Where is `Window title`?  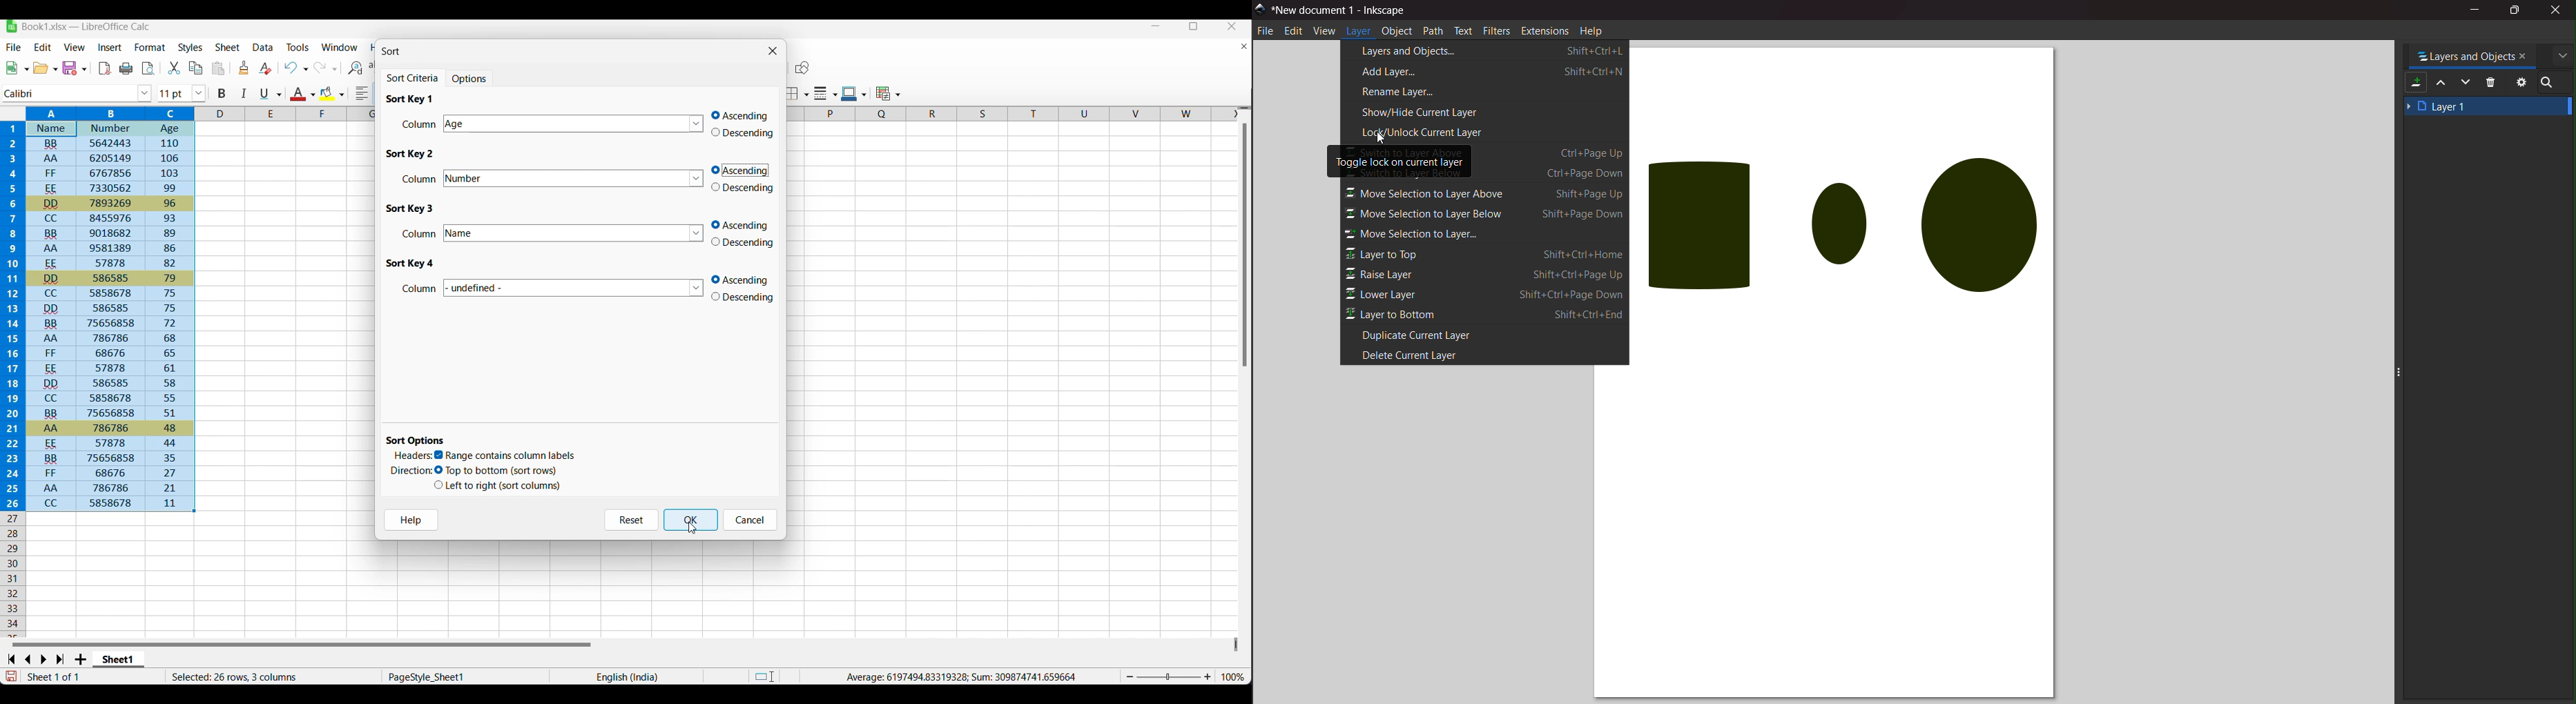 Window title is located at coordinates (391, 51).